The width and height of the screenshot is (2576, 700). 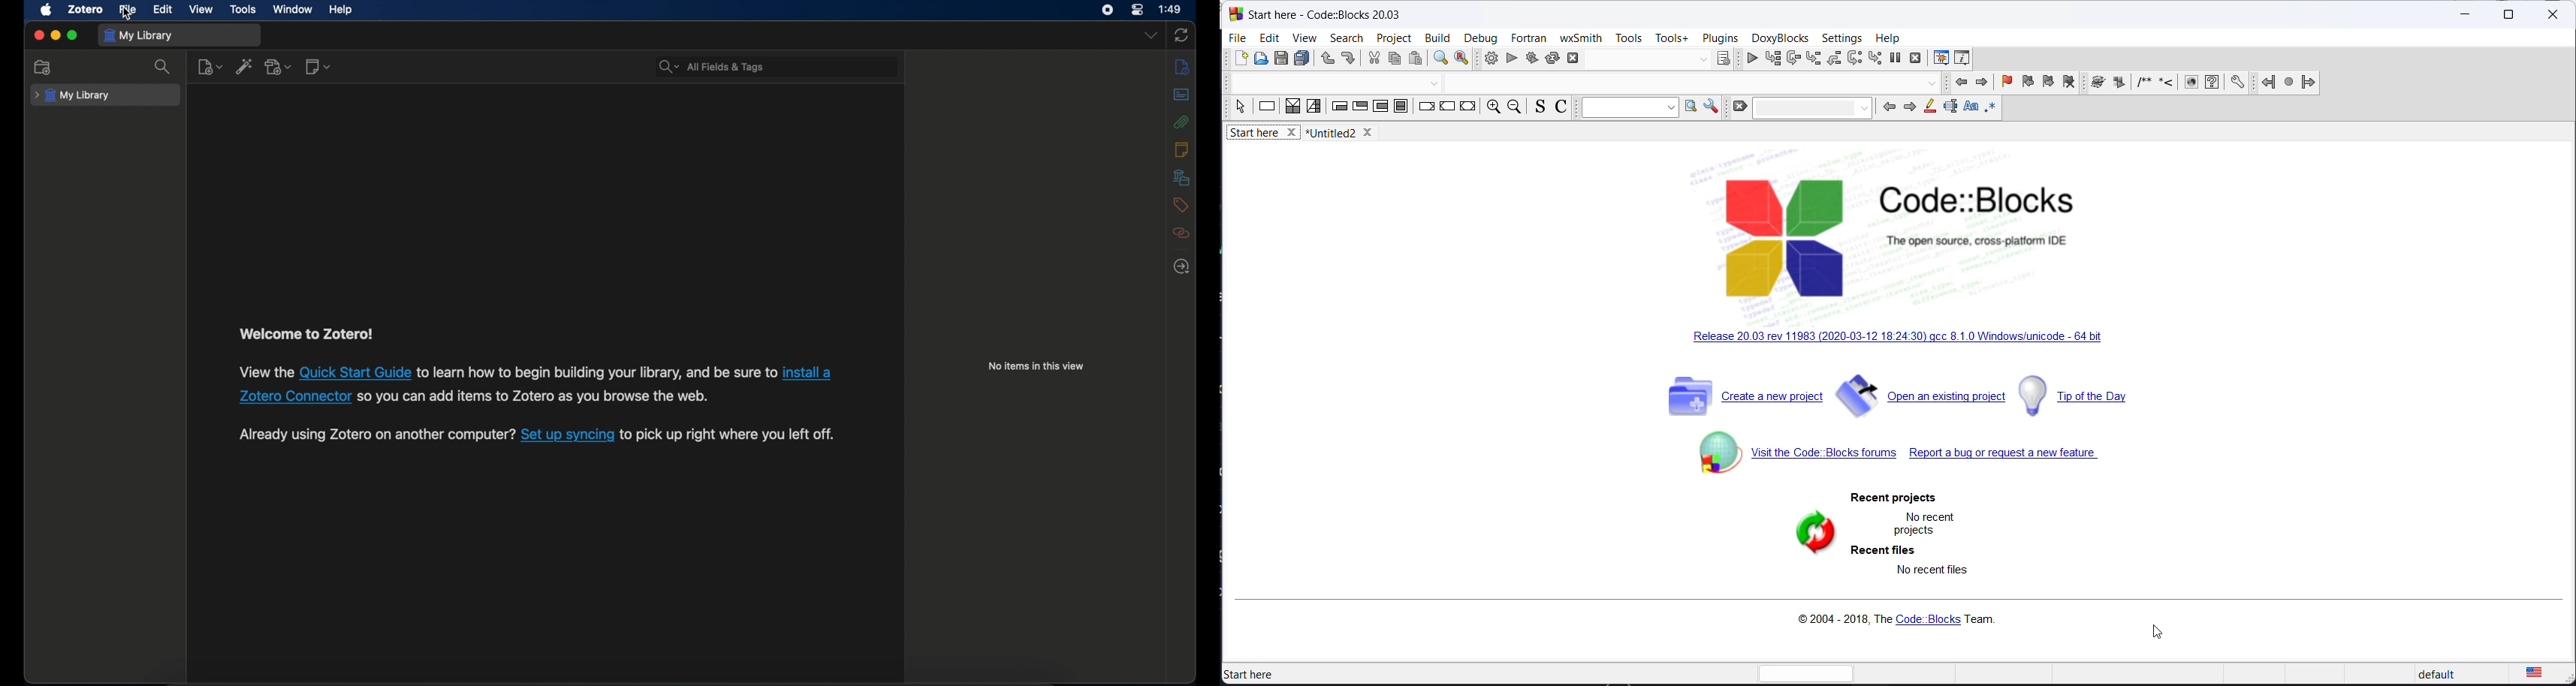 What do you see at coordinates (1262, 60) in the screenshot?
I see `open` at bounding box center [1262, 60].